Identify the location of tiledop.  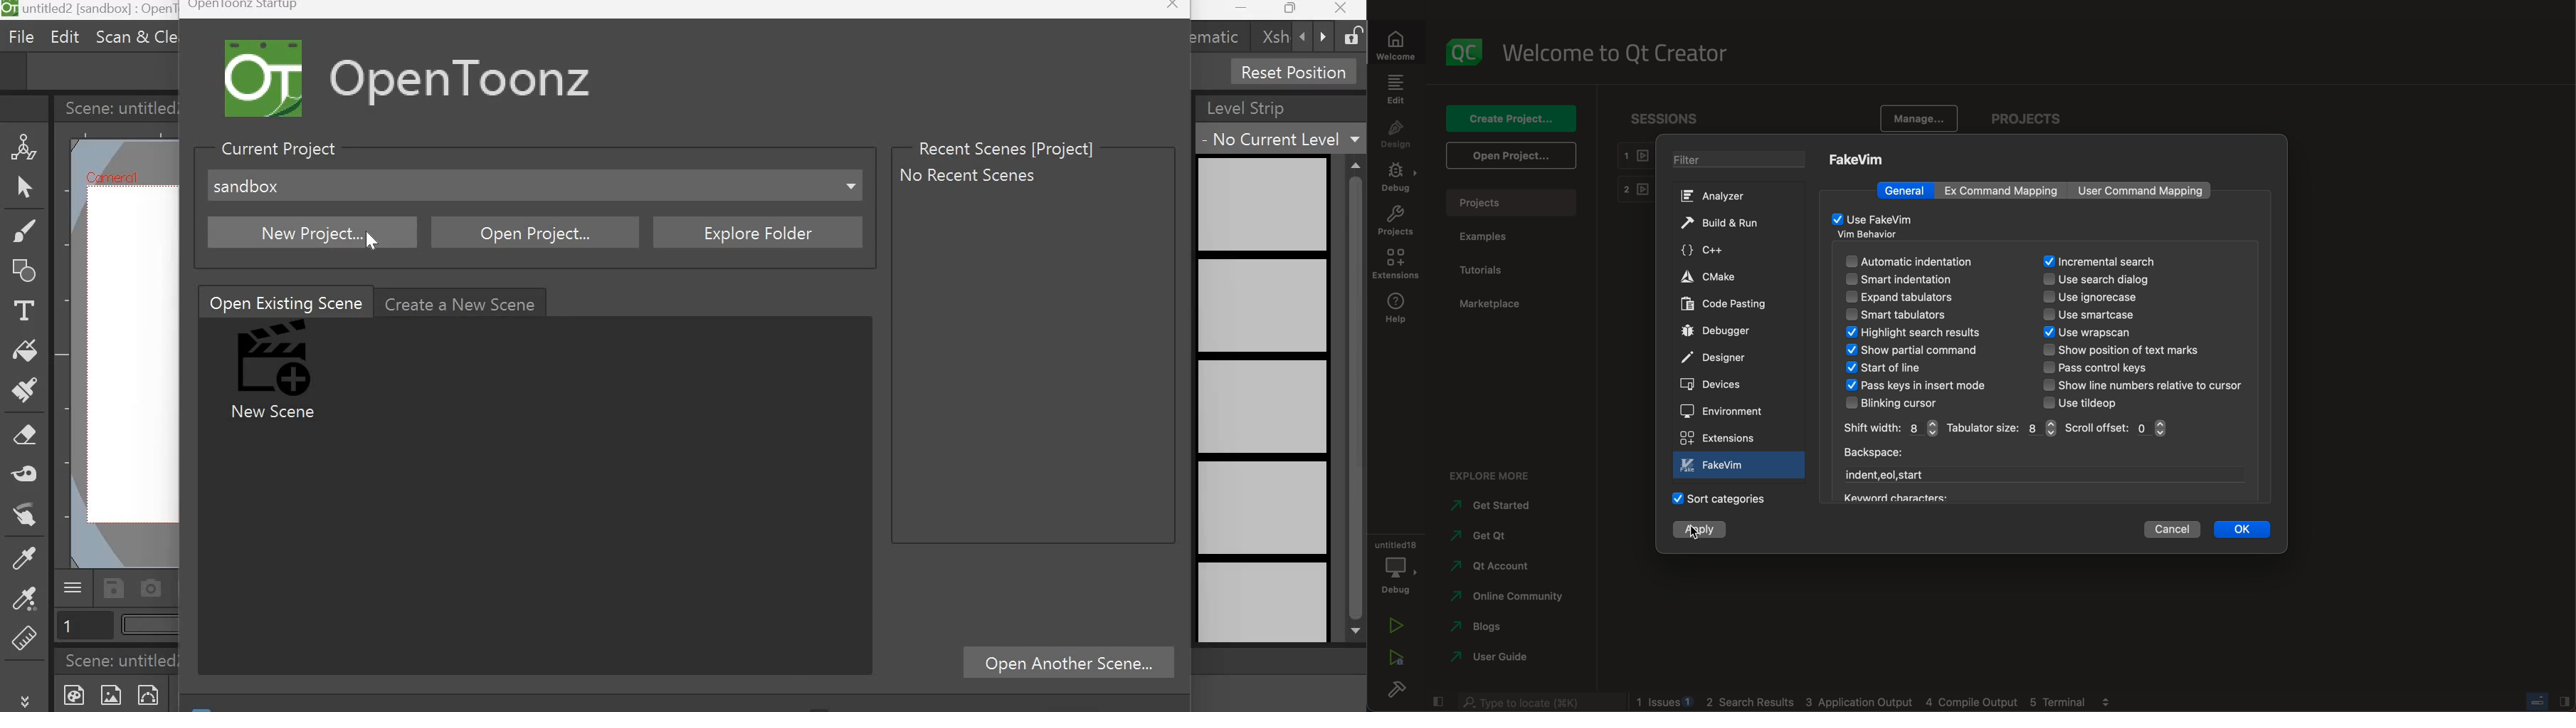
(2088, 403).